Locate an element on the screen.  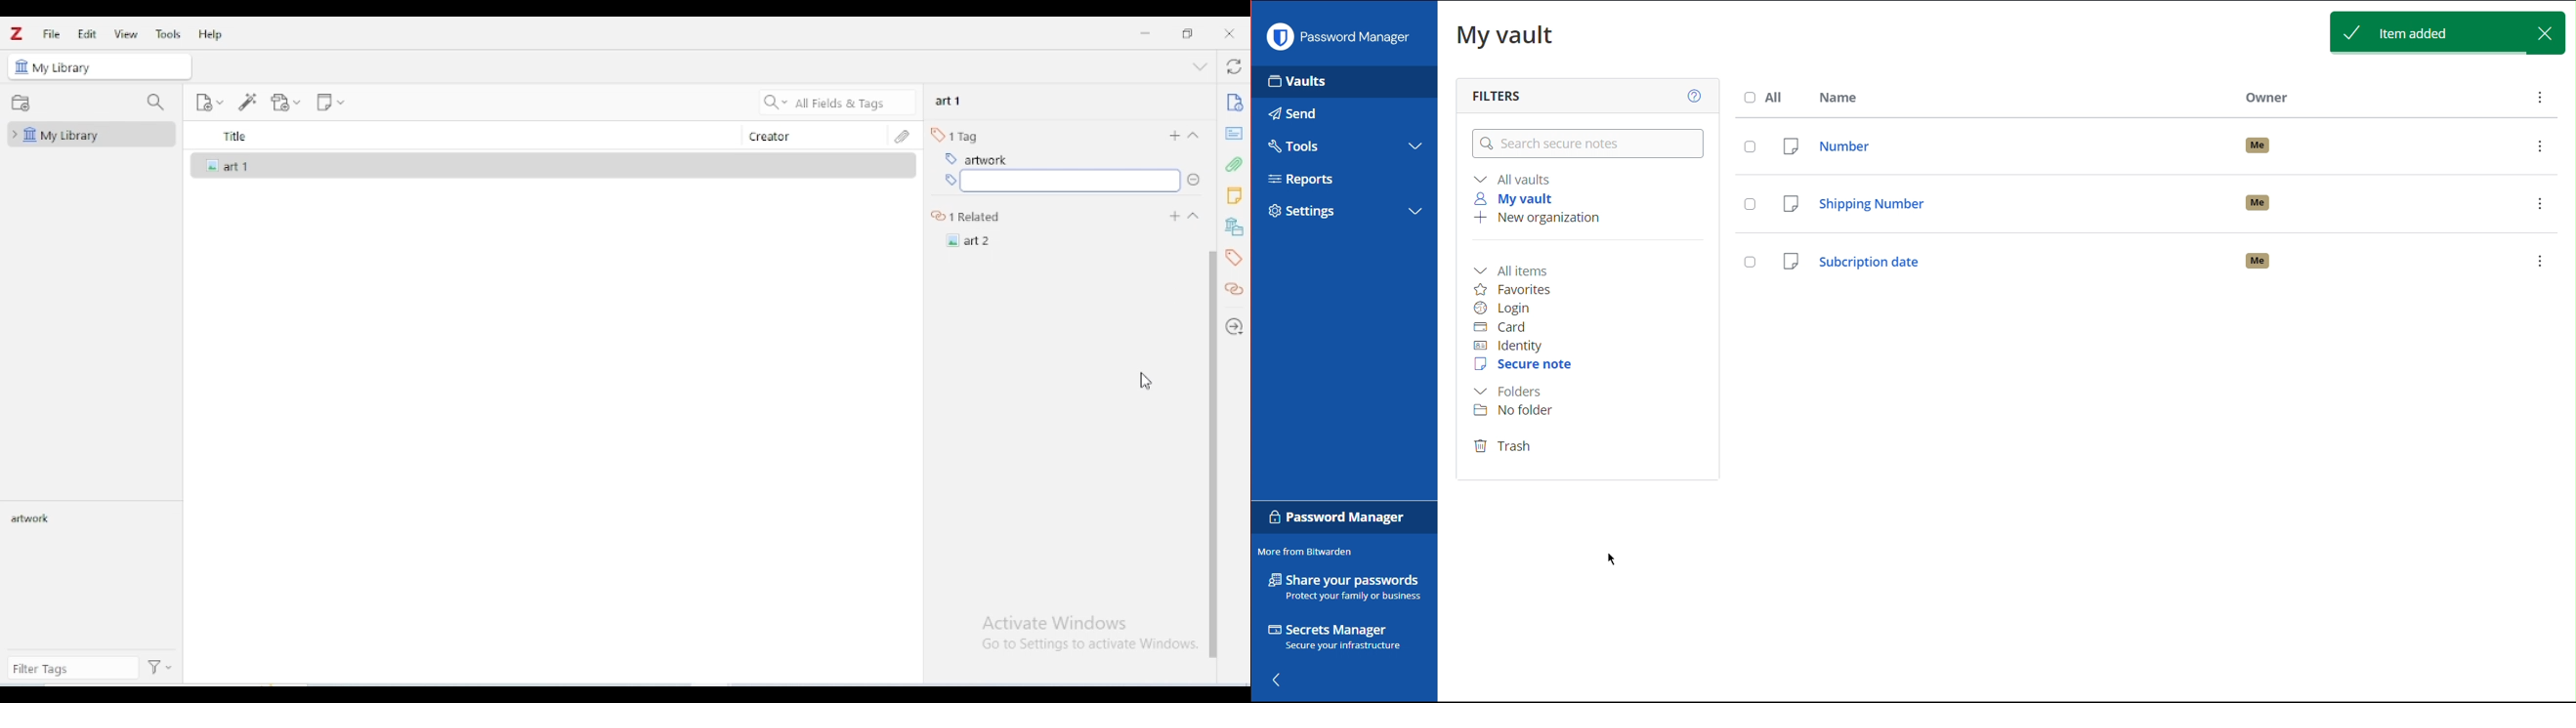
my library is located at coordinates (92, 134).